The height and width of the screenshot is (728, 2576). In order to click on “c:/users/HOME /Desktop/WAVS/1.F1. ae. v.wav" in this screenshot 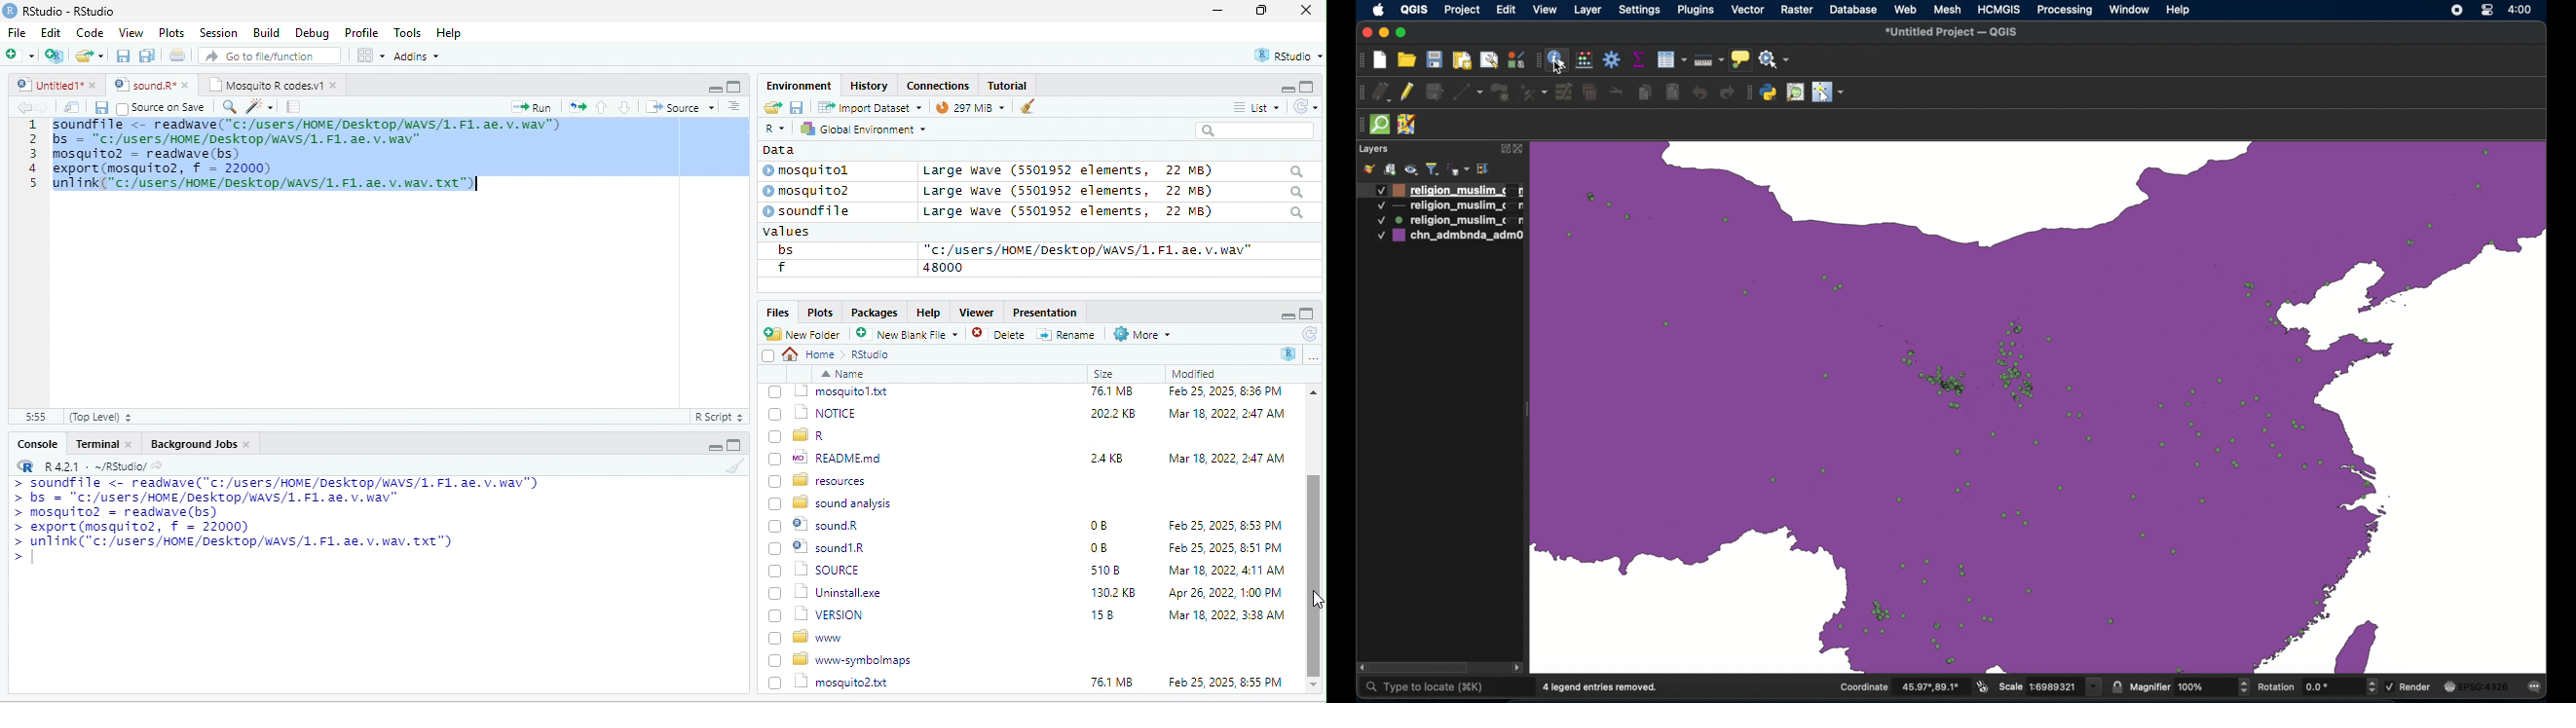, I will do `click(1088, 249)`.